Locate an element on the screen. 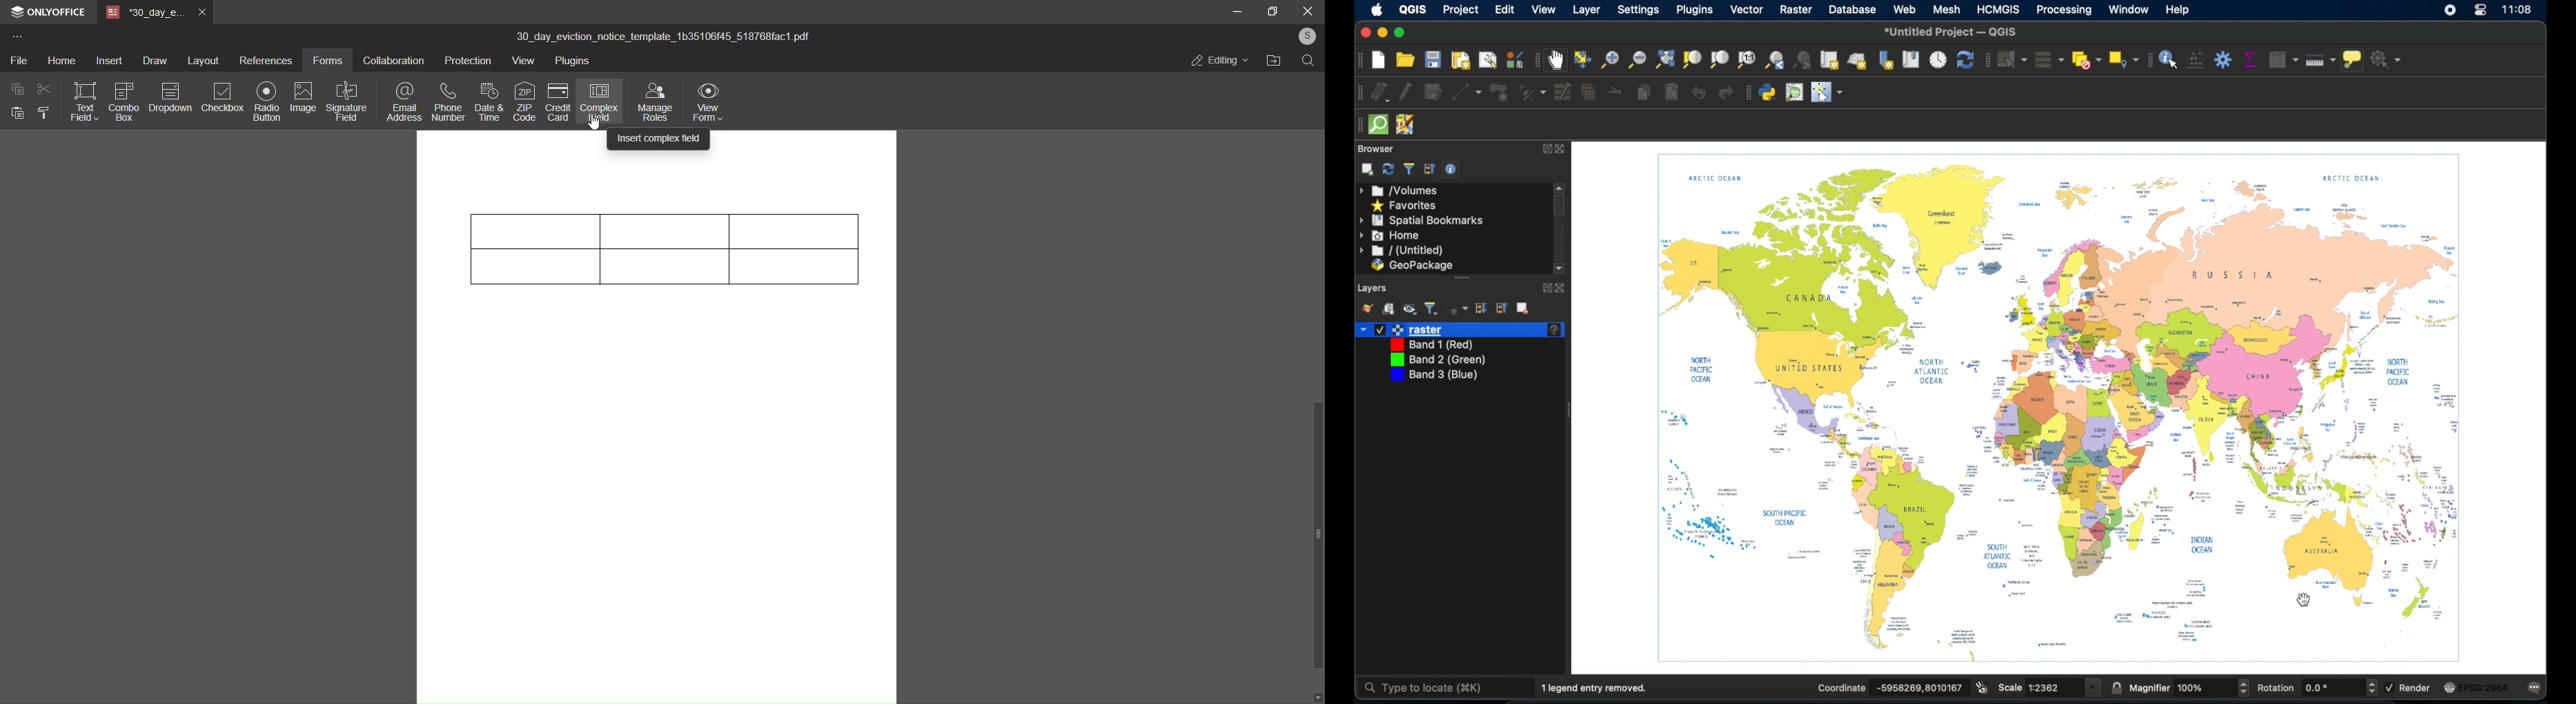  pan map is located at coordinates (1558, 61).